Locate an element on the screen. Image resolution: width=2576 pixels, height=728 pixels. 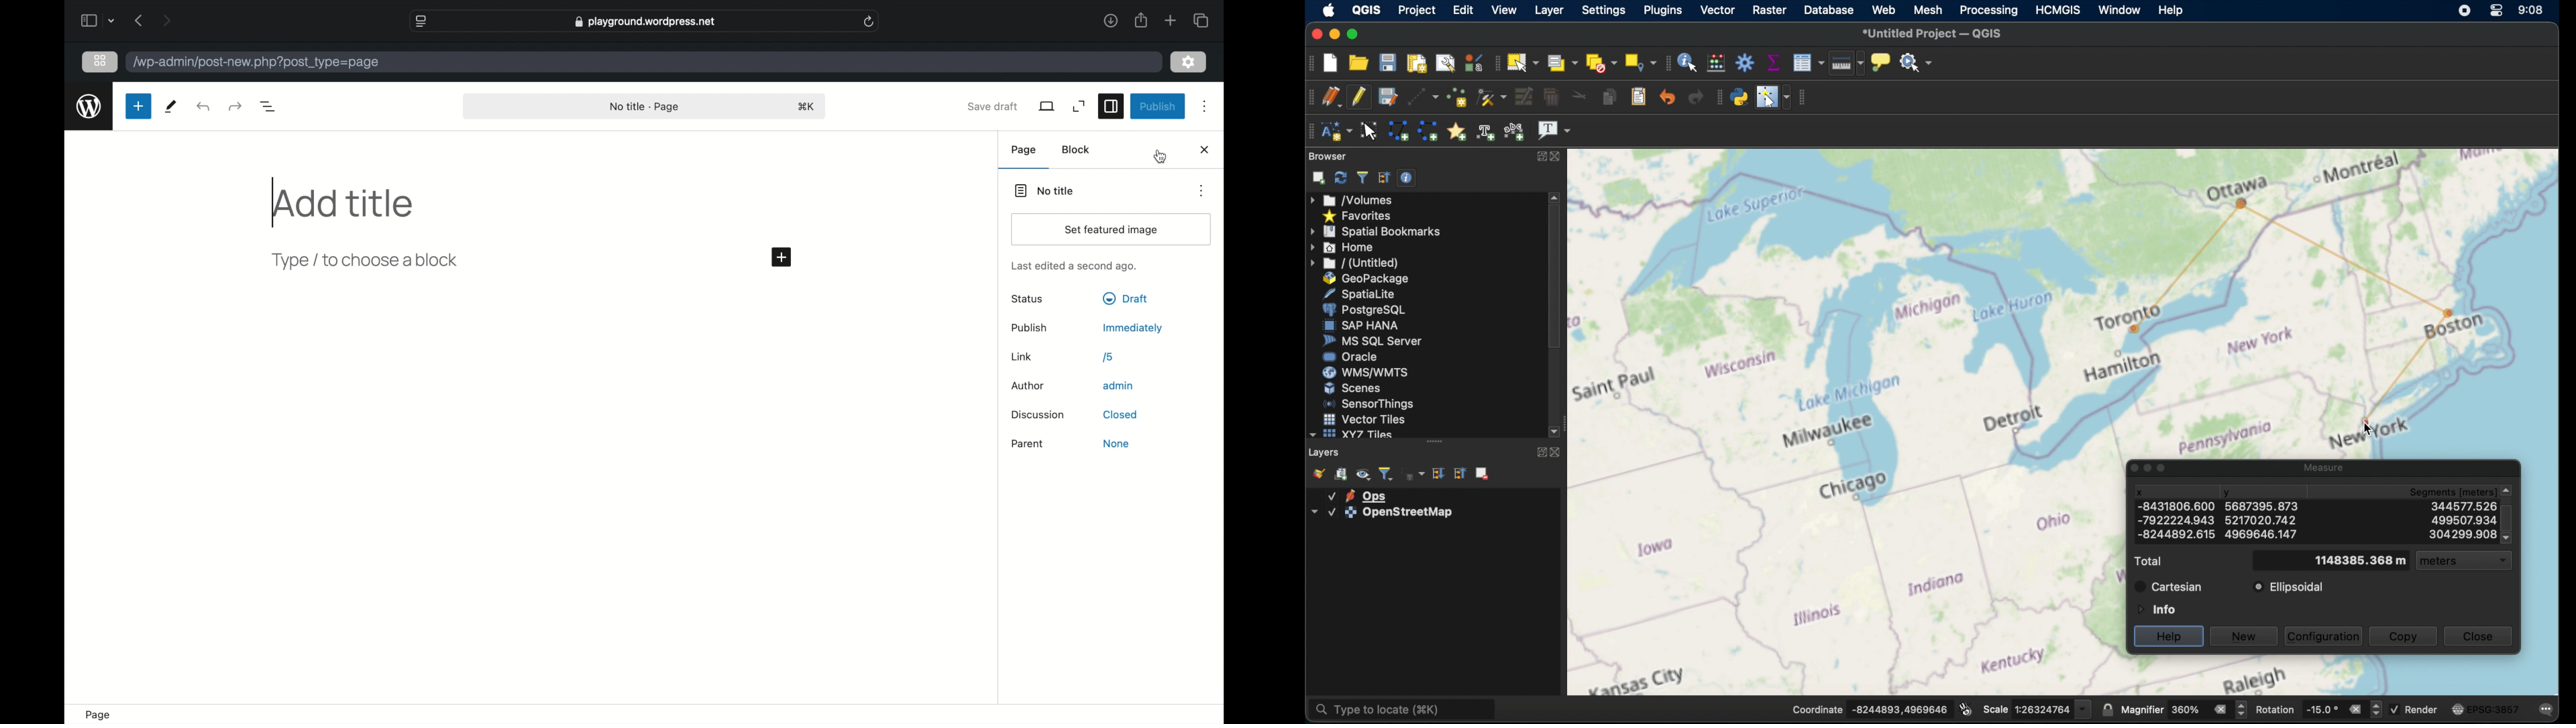
maximize is located at coordinates (1539, 453).